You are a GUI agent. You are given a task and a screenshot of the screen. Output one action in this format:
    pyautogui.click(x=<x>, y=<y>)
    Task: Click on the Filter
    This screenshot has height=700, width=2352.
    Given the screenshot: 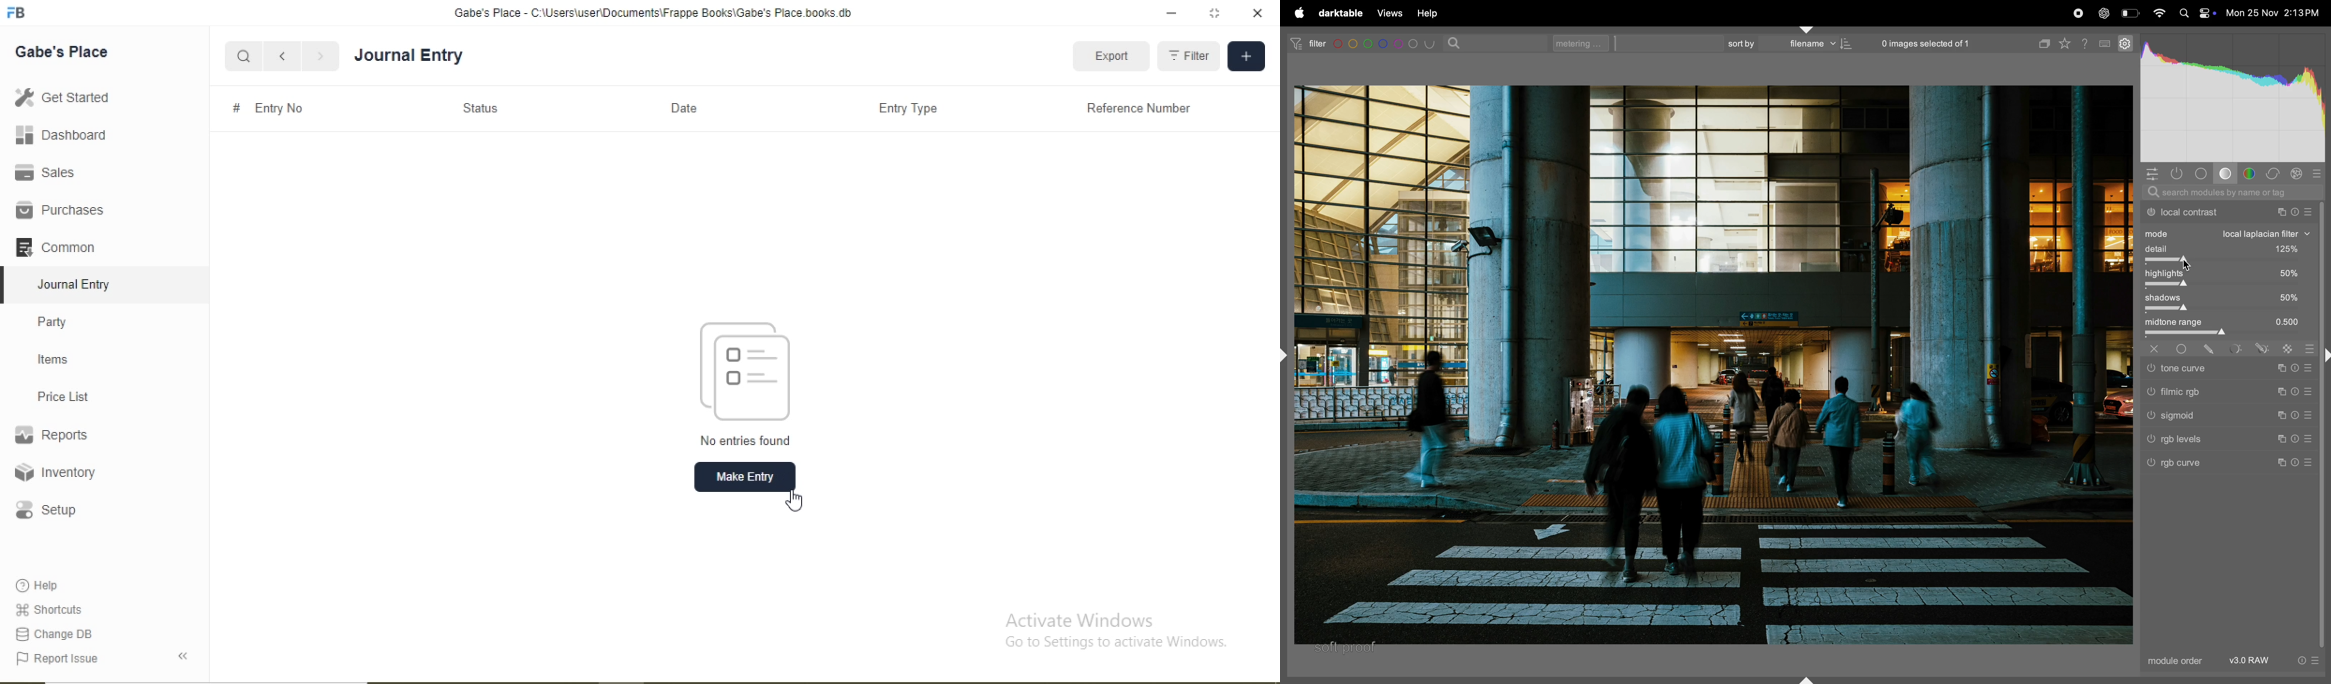 What is the action you would take?
    pyautogui.click(x=1188, y=56)
    